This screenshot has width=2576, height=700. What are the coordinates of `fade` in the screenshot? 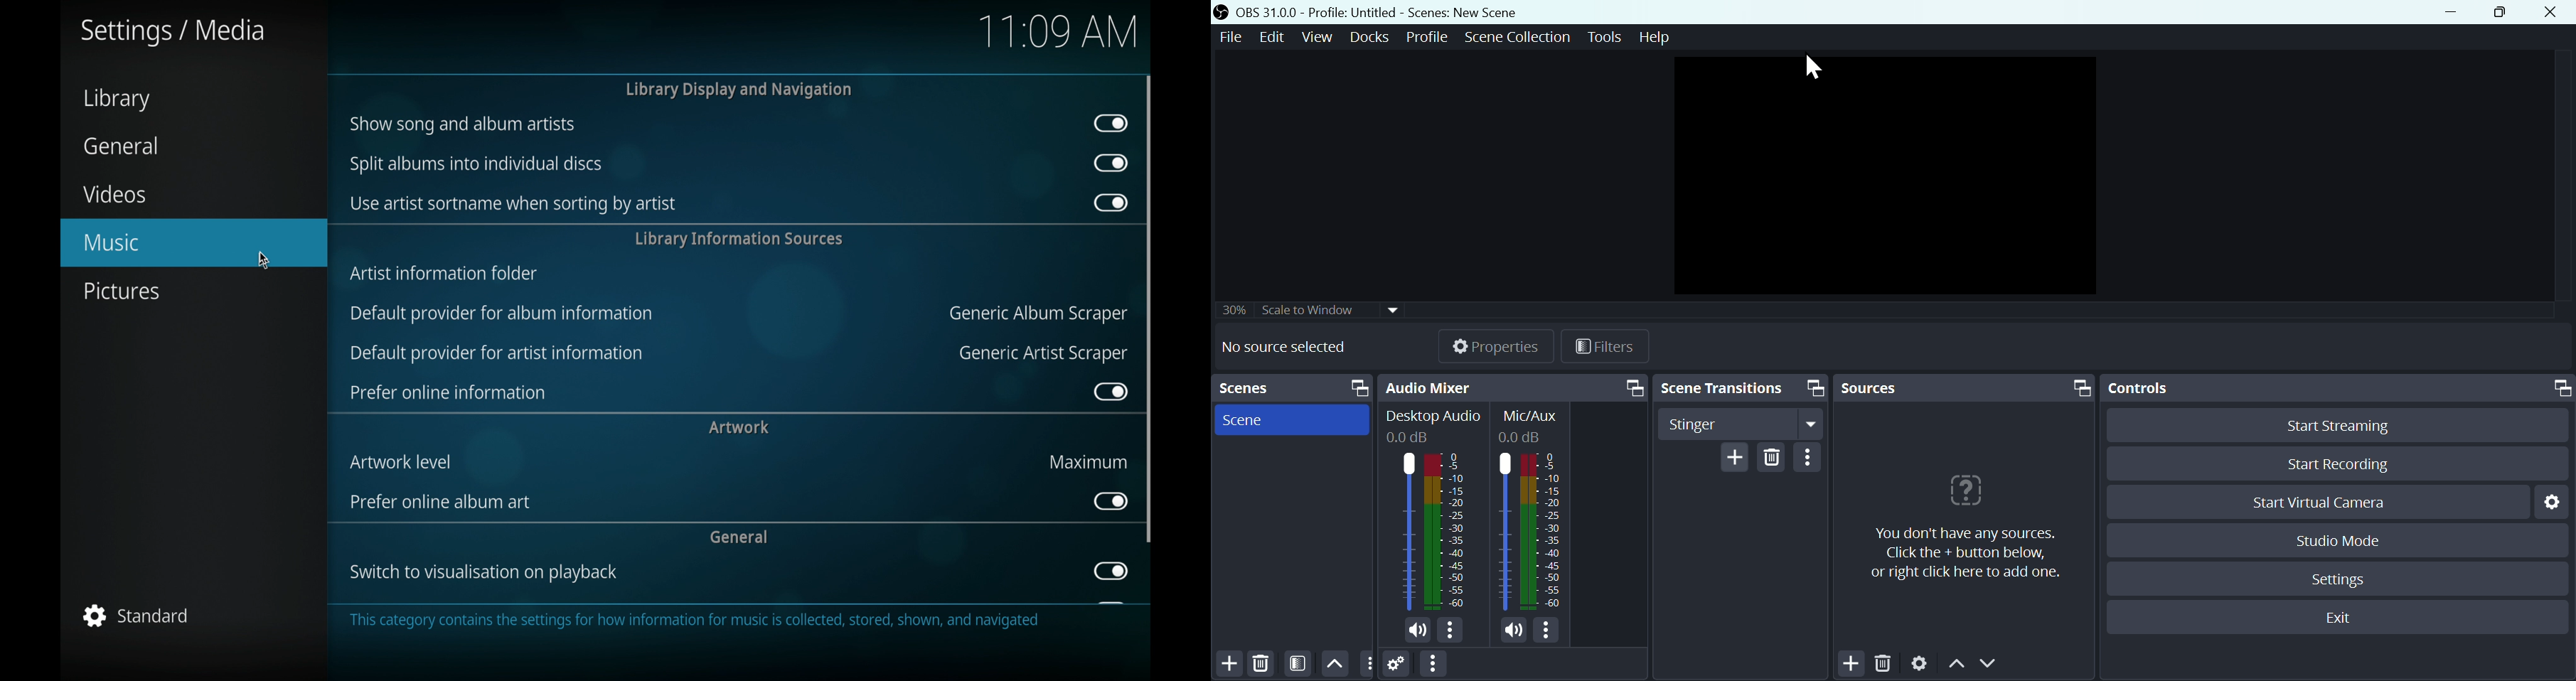 It's located at (1740, 426).